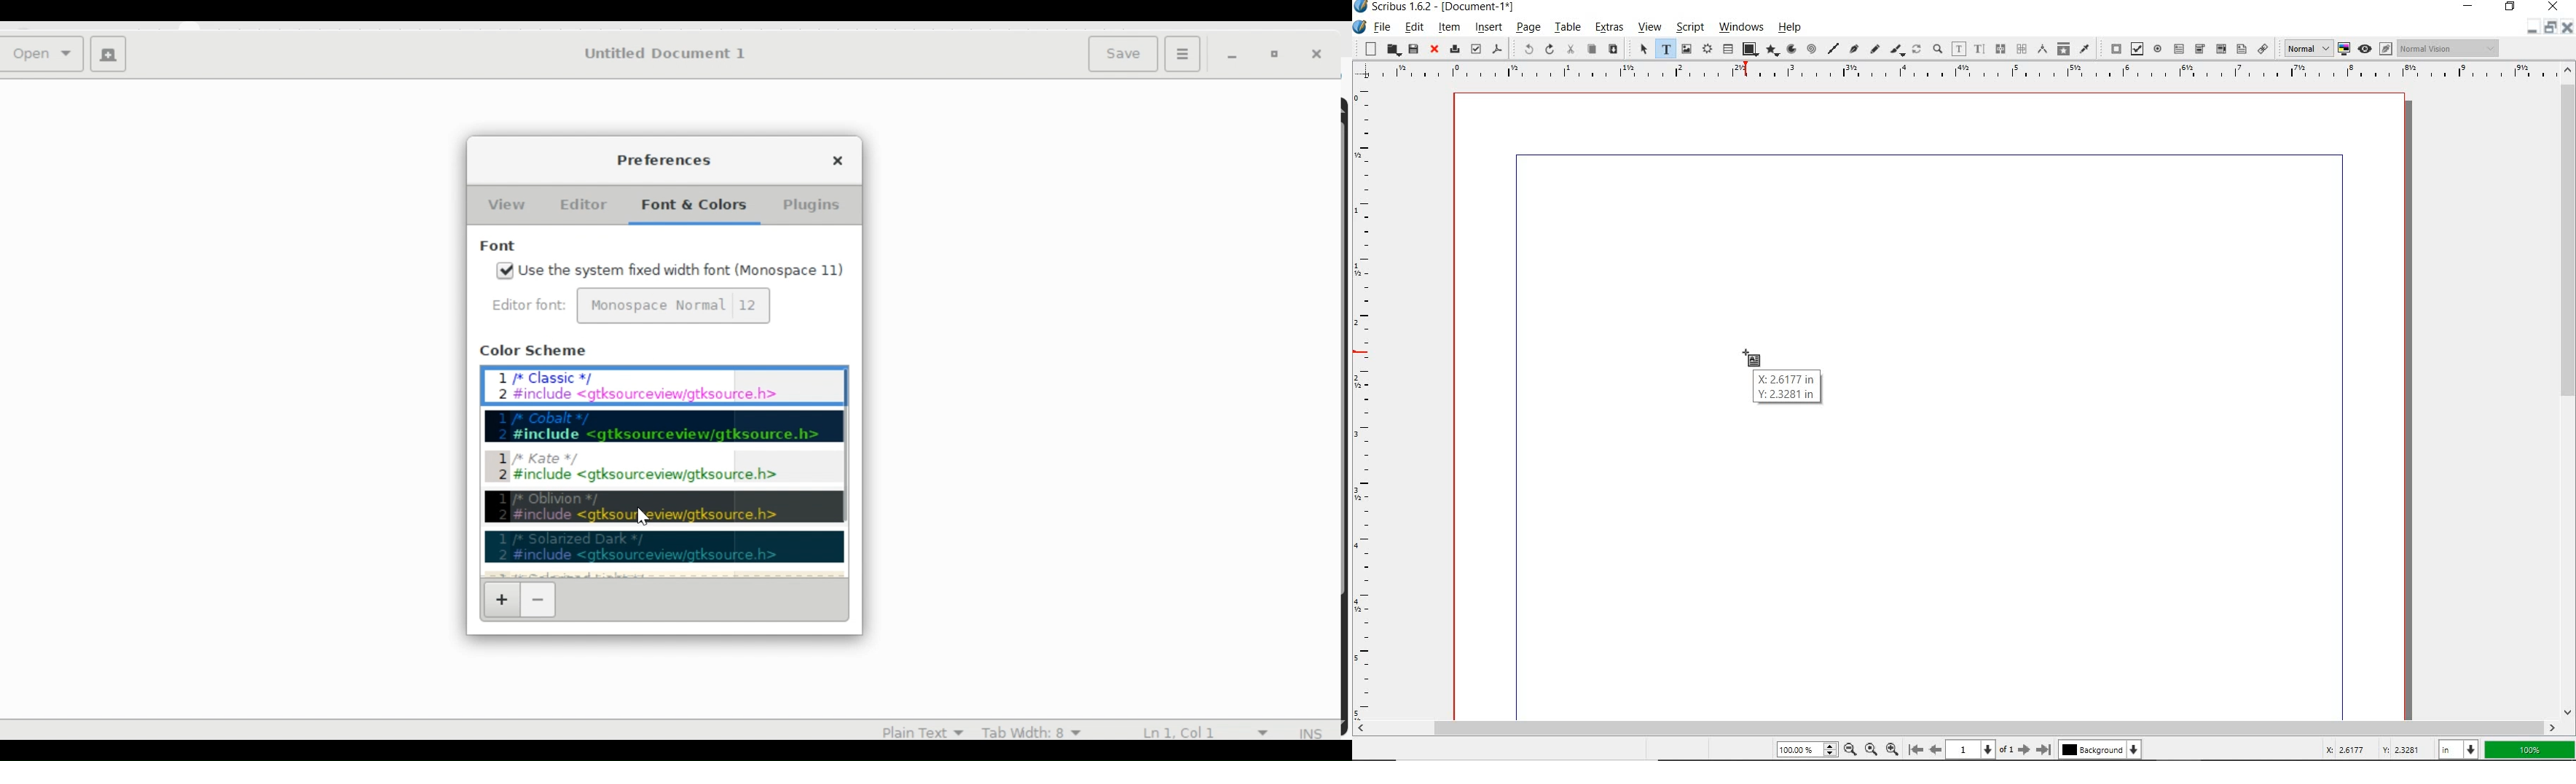 This screenshot has height=784, width=2576. What do you see at coordinates (1568, 28) in the screenshot?
I see `table` at bounding box center [1568, 28].